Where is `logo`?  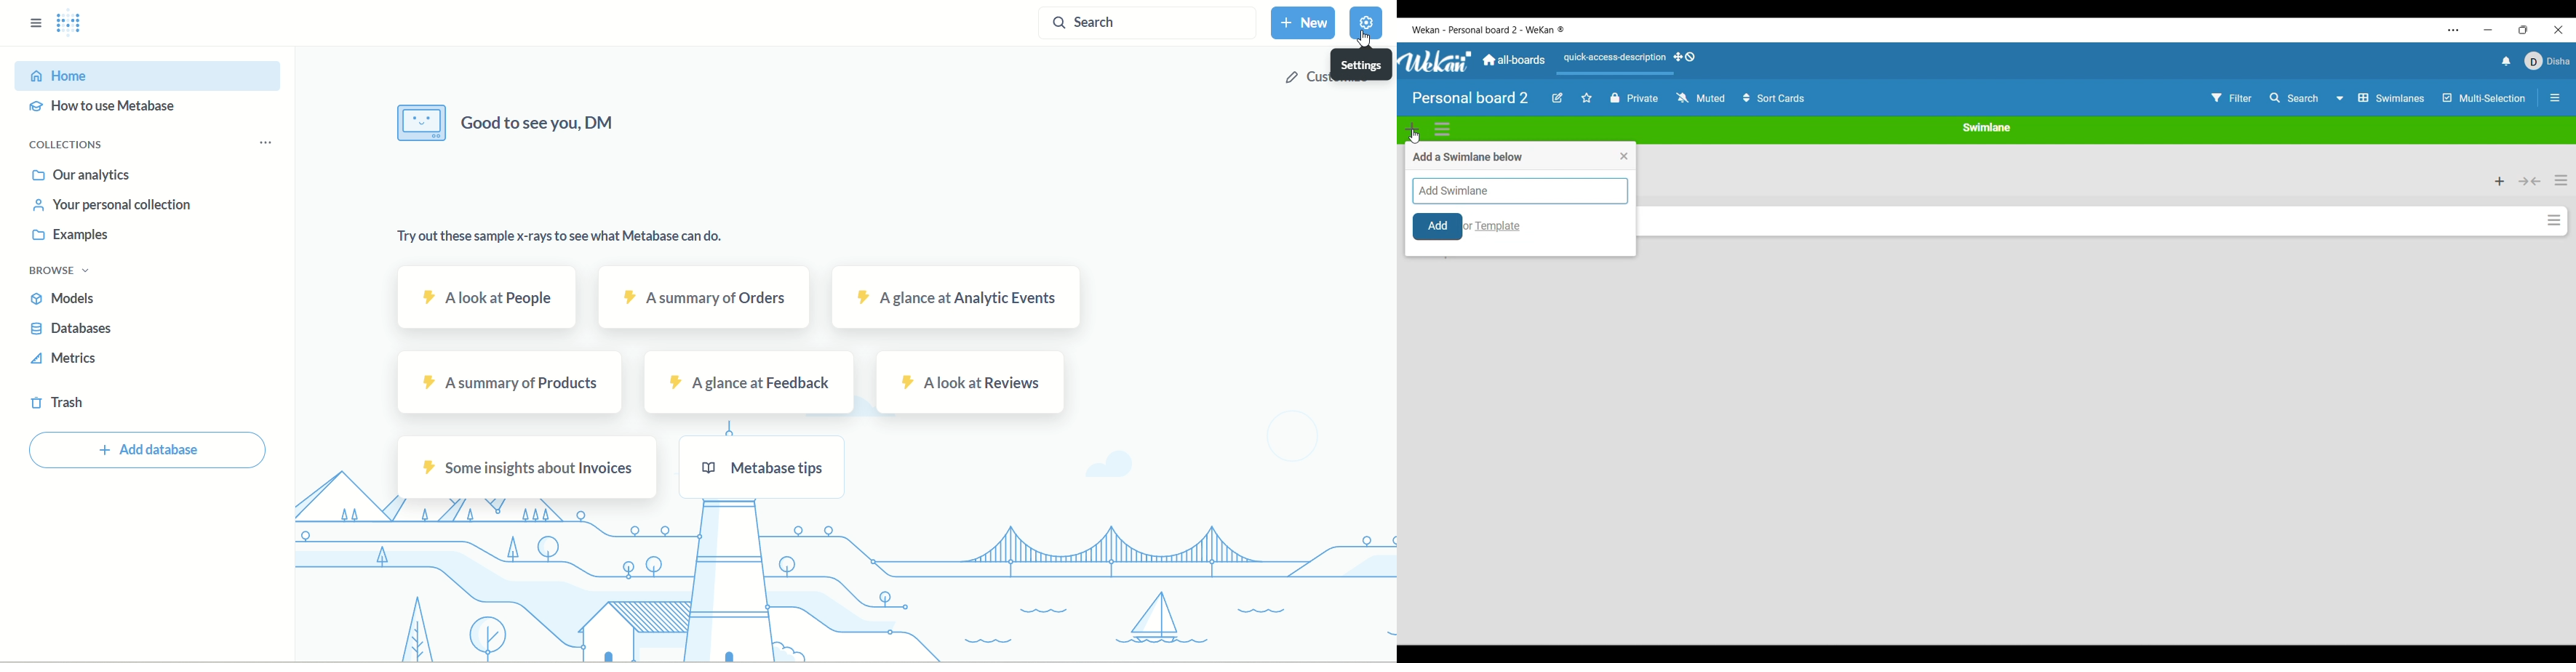
logo is located at coordinates (71, 26).